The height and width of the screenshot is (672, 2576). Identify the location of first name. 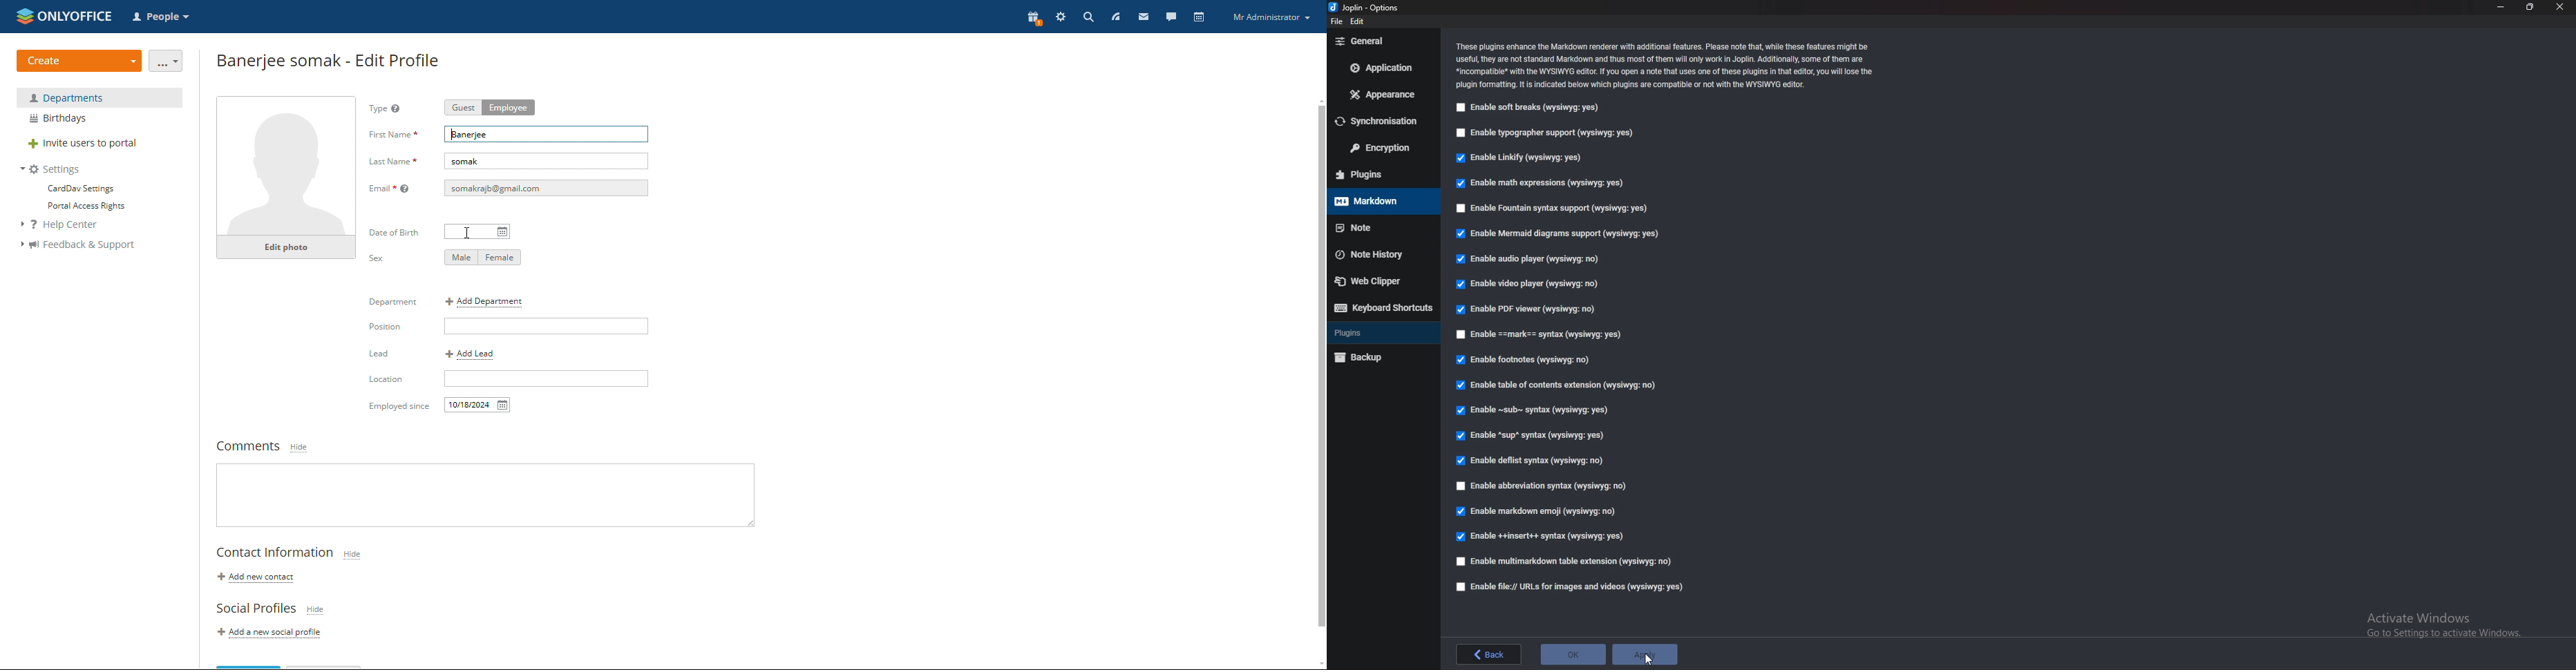
(547, 135).